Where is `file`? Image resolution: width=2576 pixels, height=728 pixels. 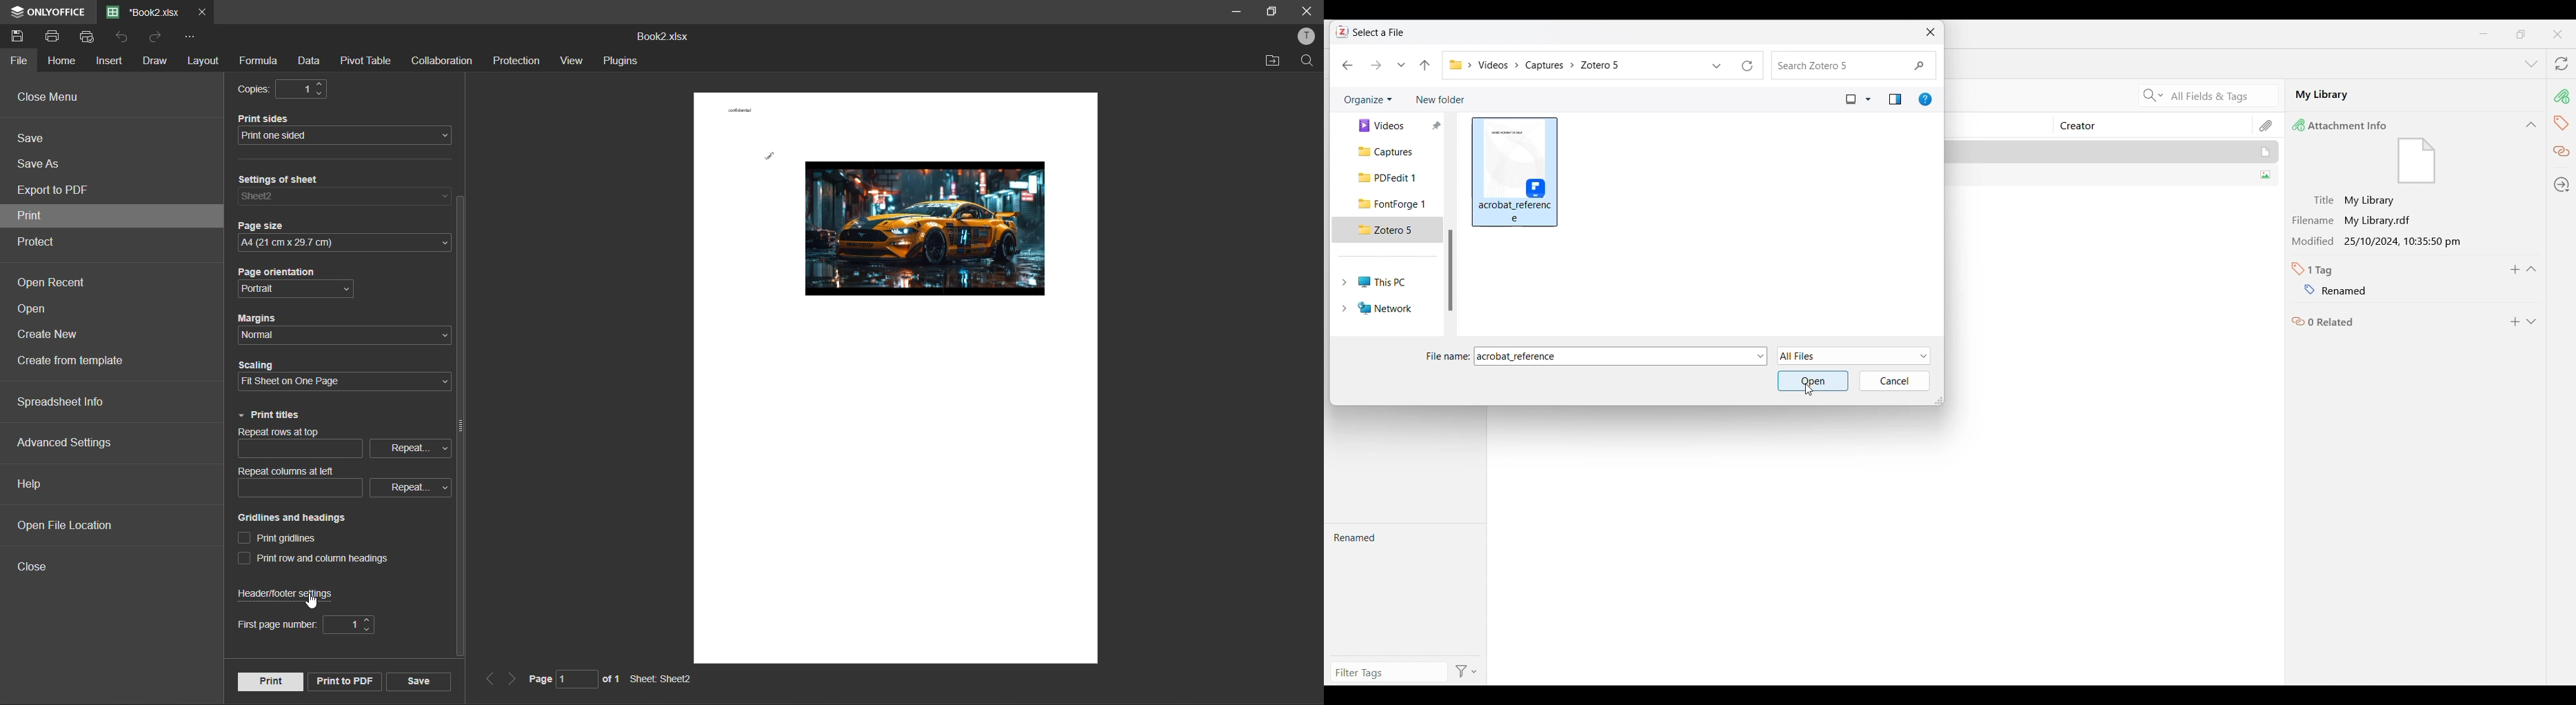 file is located at coordinates (17, 61).